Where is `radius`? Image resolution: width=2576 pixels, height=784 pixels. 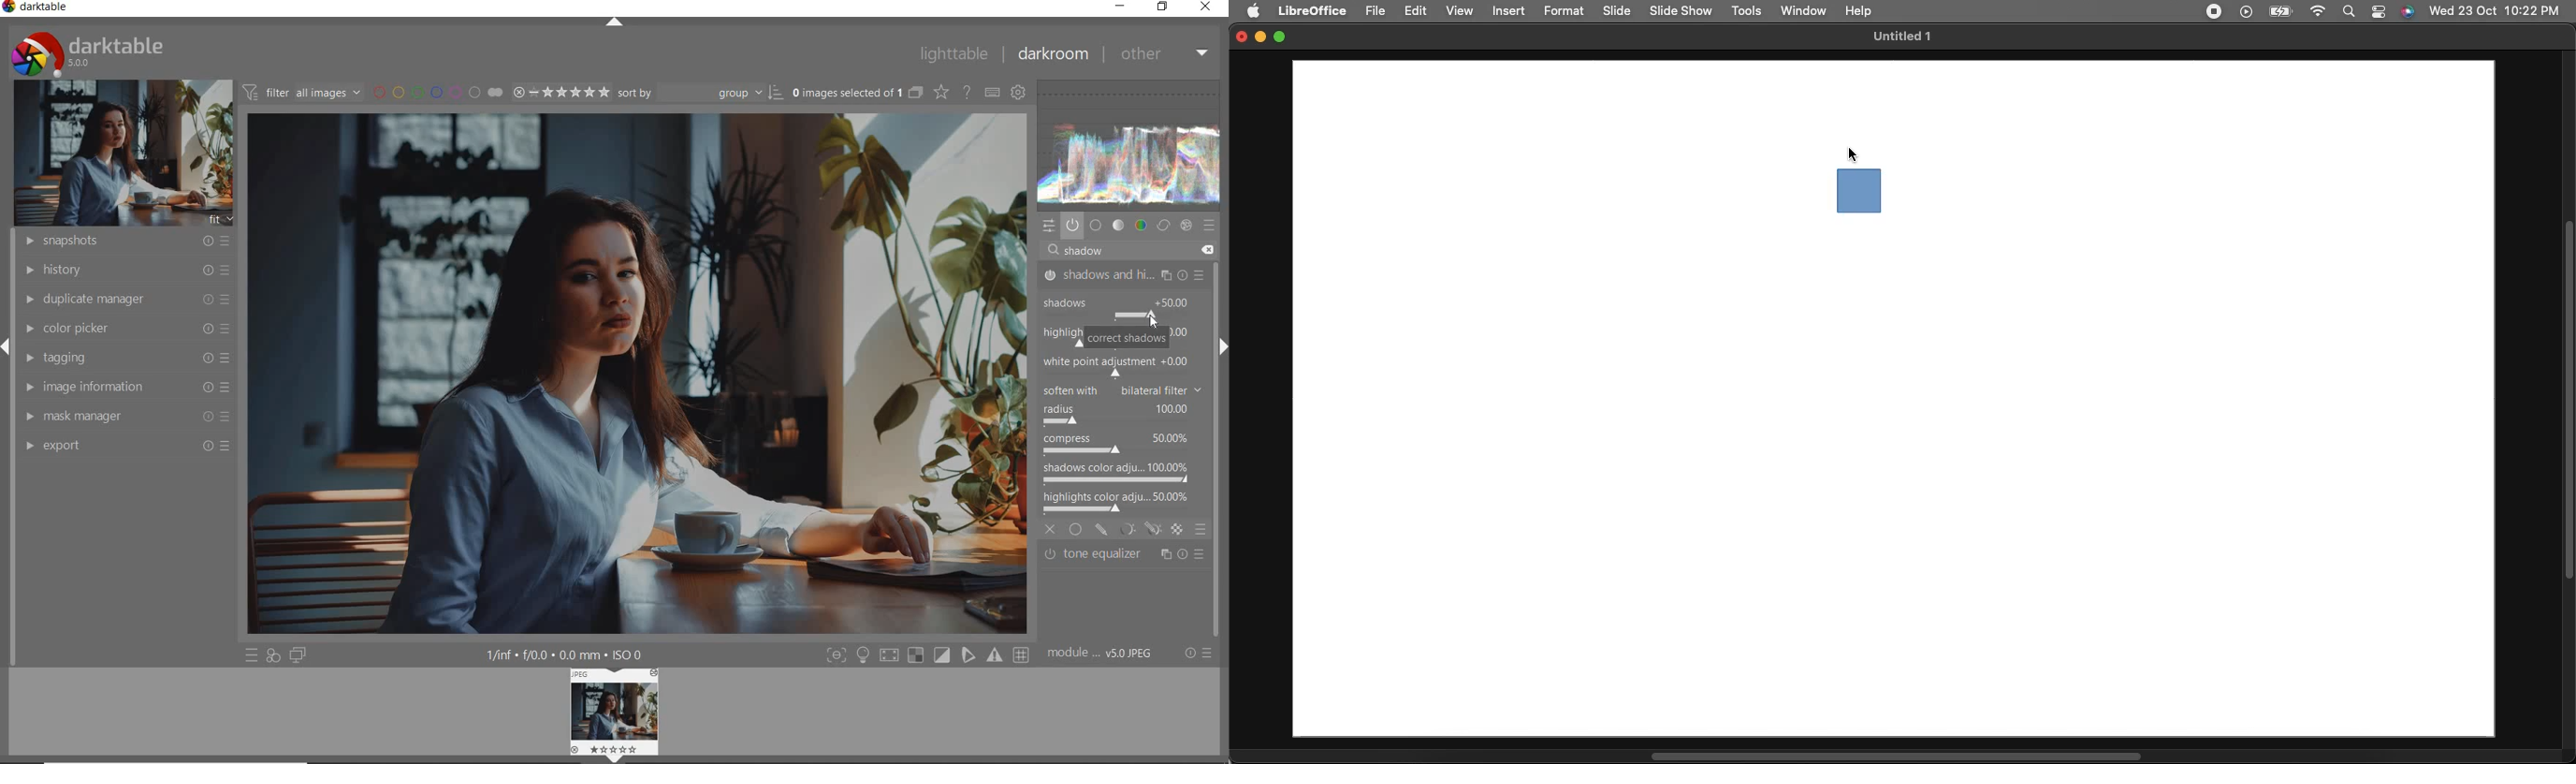
radius is located at coordinates (1115, 414).